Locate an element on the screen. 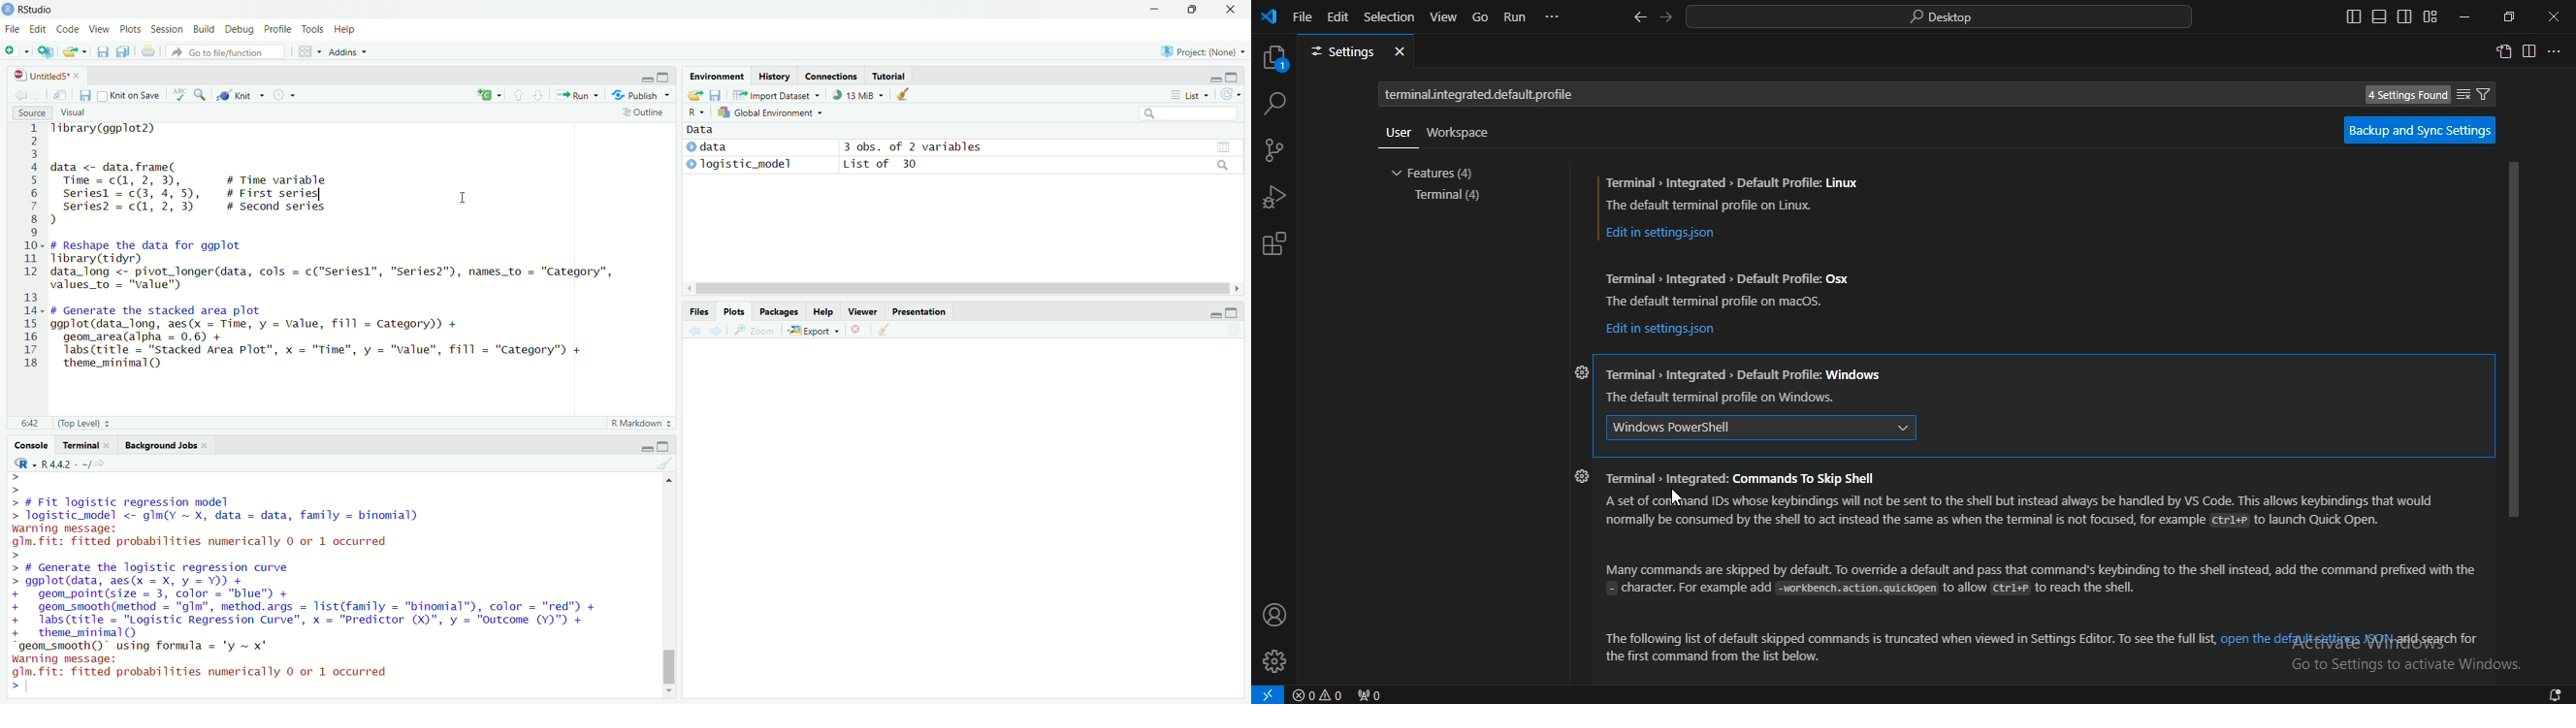 This screenshot has height=728, width=2576. Build is located at coordinates (202, 30).